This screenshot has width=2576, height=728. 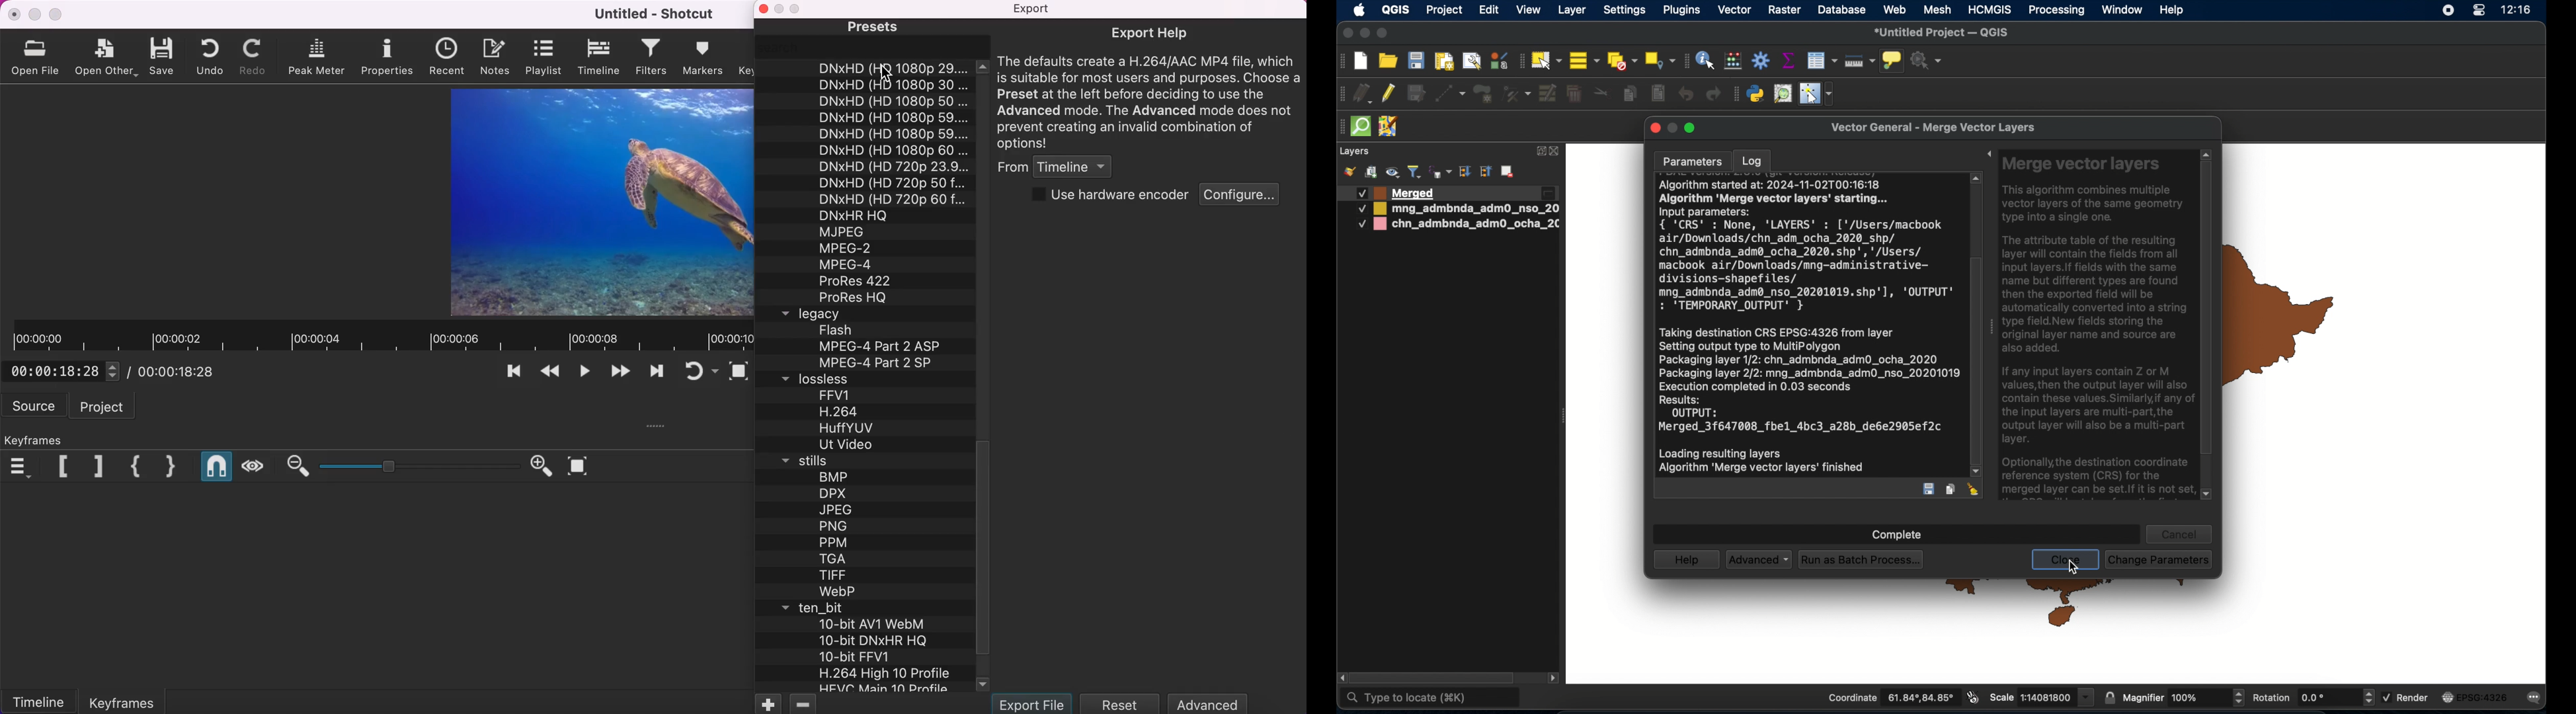 What do you see at coordinates (57, 16) in the screenshot?
I see `maximize Shotcut` at bounding box center [57, 16].